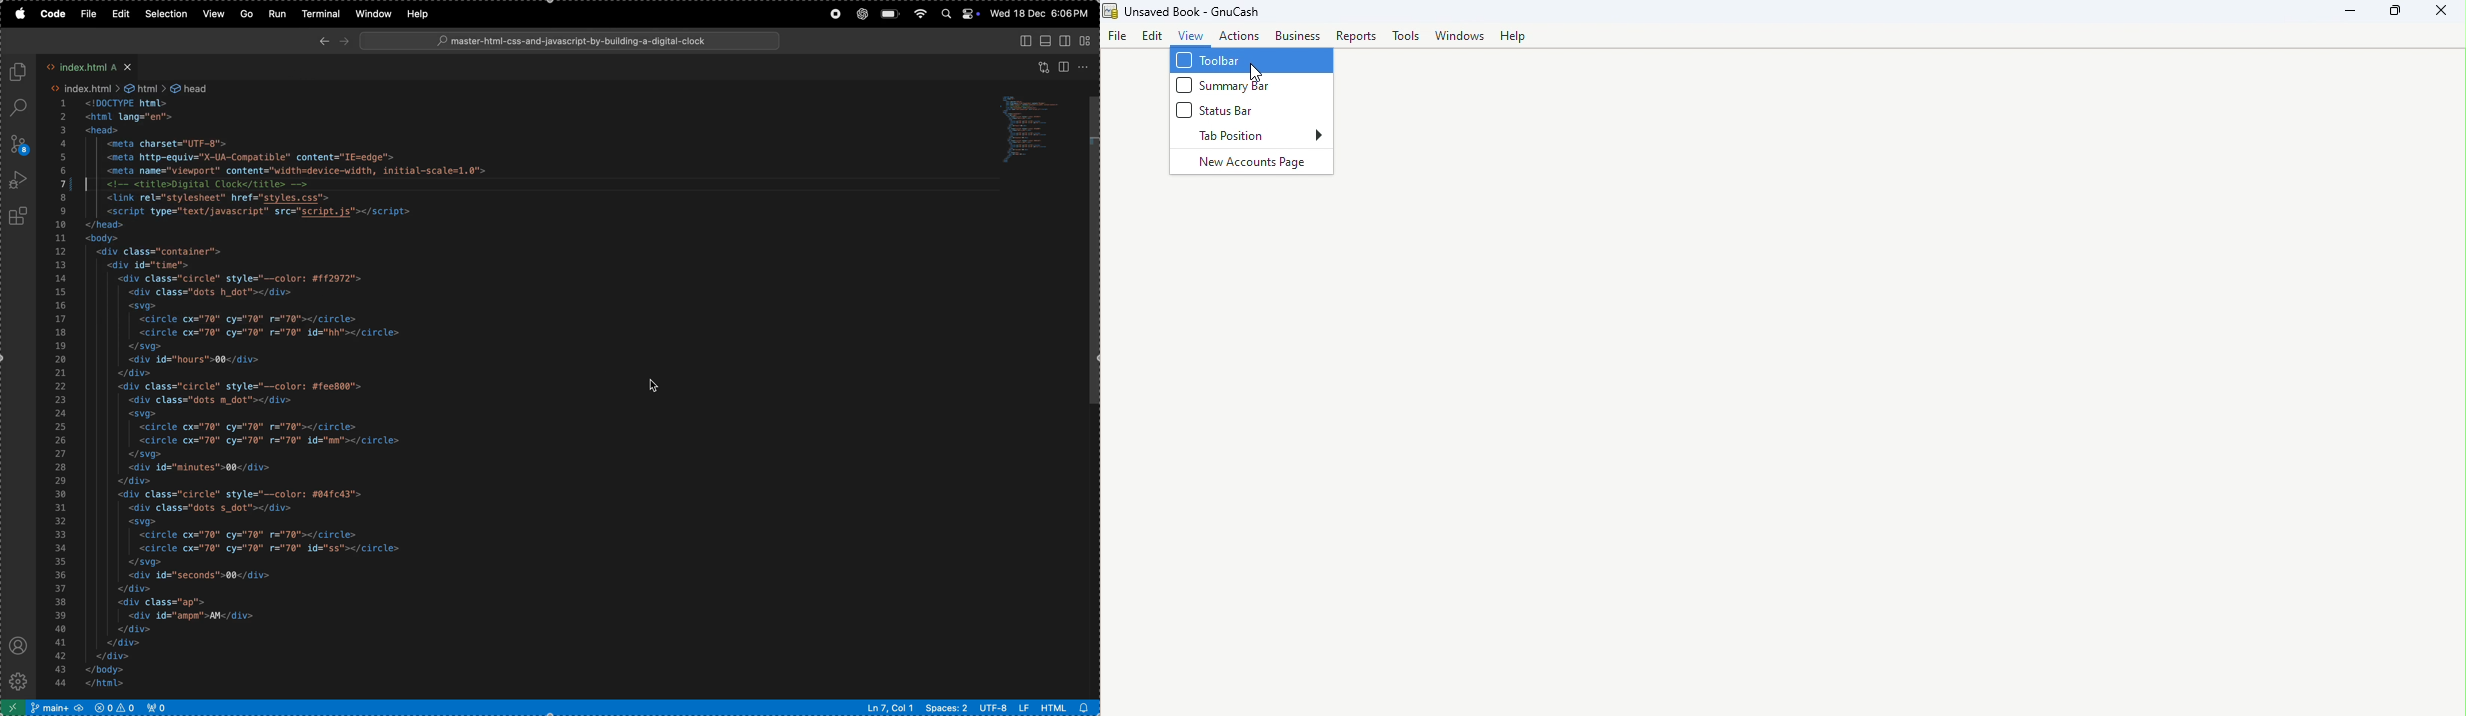 The height and width of the screenshot is (728, 2492). Describe the element at coordinates (91, 65) in the screenshot. I see `<> index.html A` at that location.